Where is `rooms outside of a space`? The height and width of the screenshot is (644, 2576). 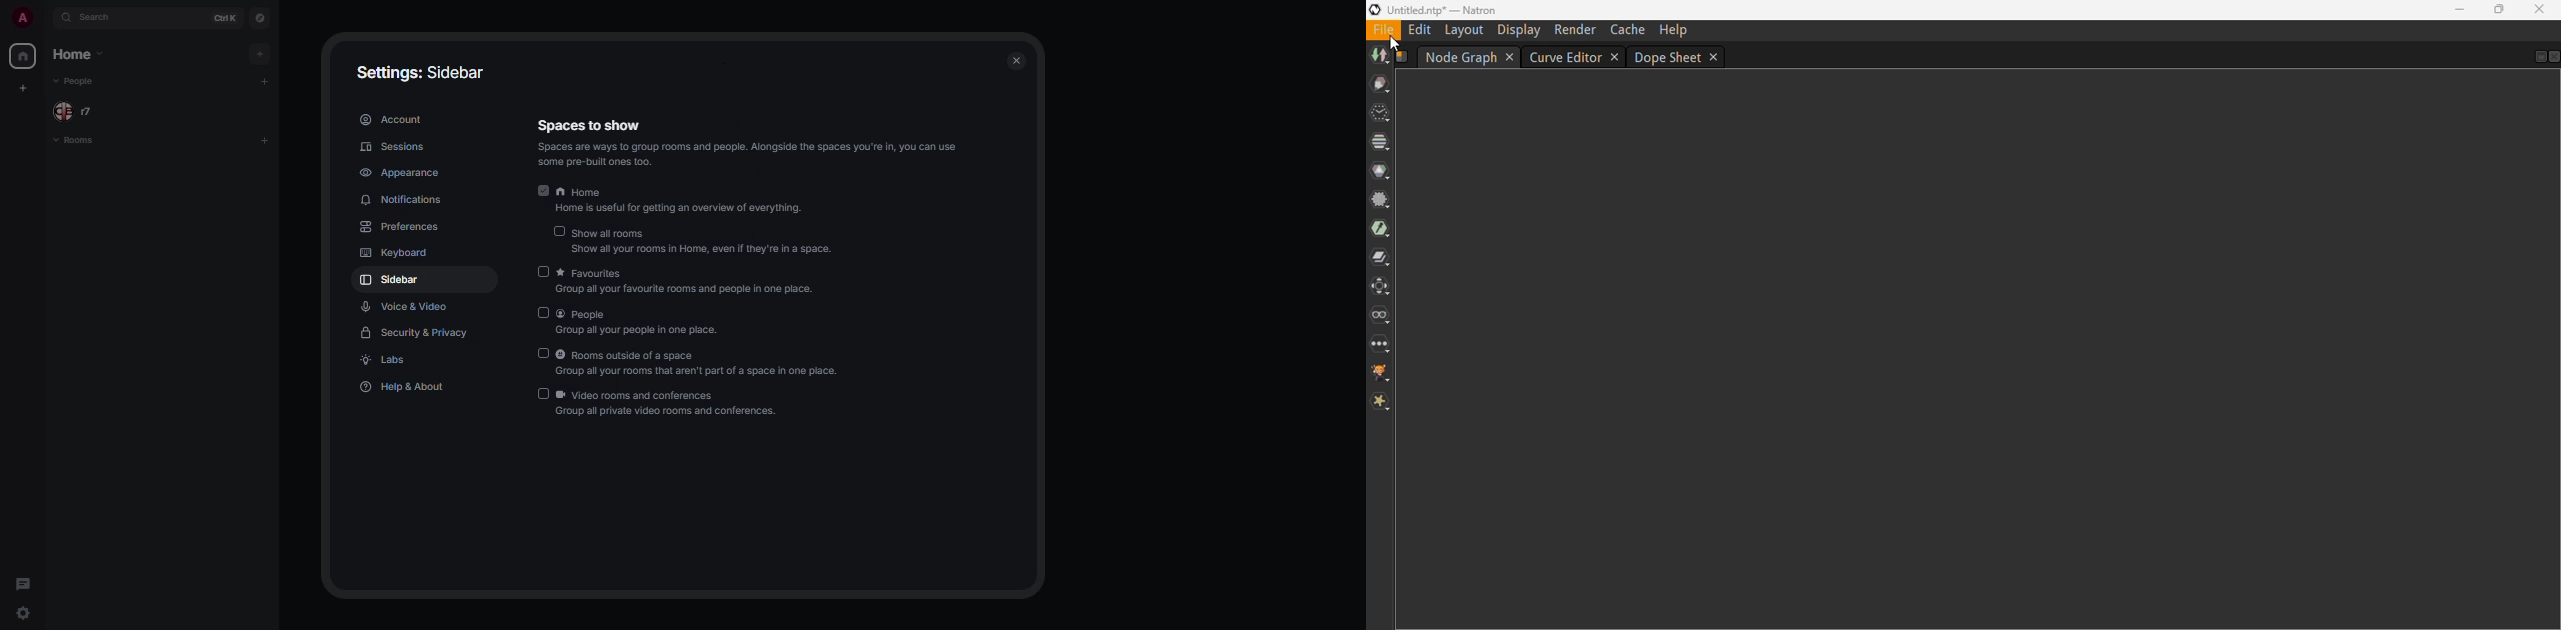
rooms outside of a space is located at coordinates (703, 364).